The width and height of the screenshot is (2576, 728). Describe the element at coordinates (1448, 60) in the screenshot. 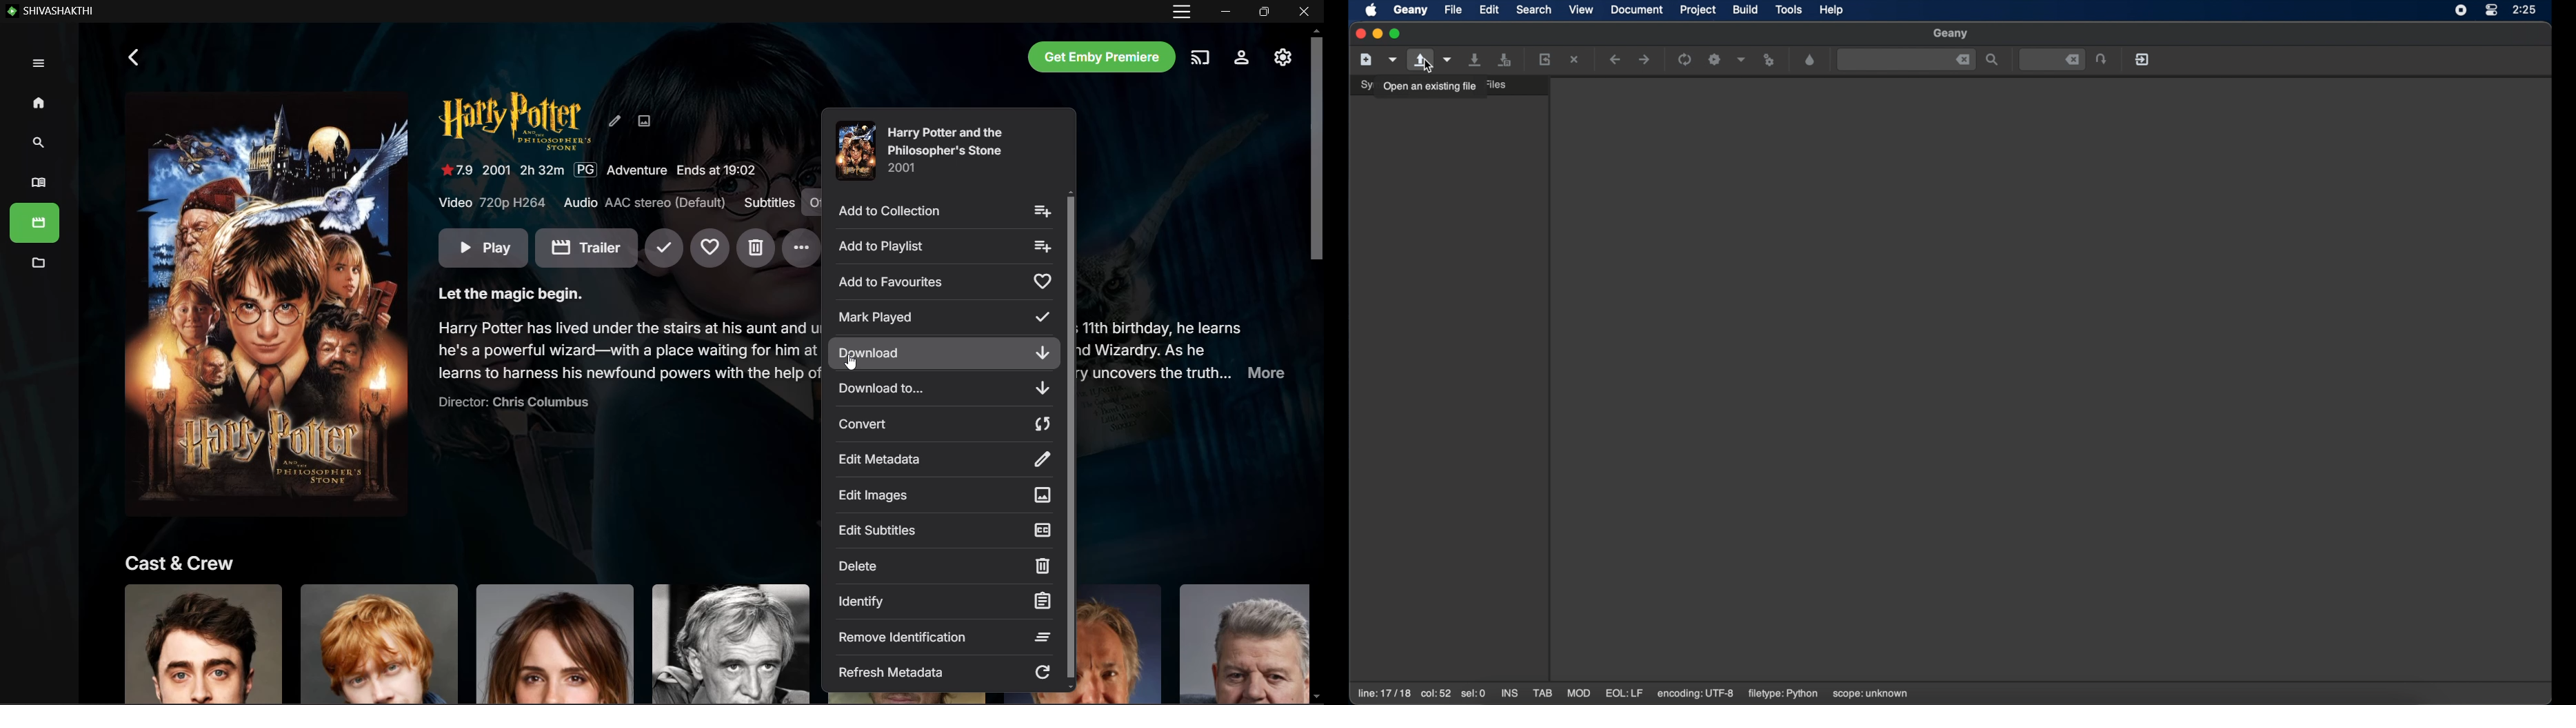

I see `open recent file` at that location.